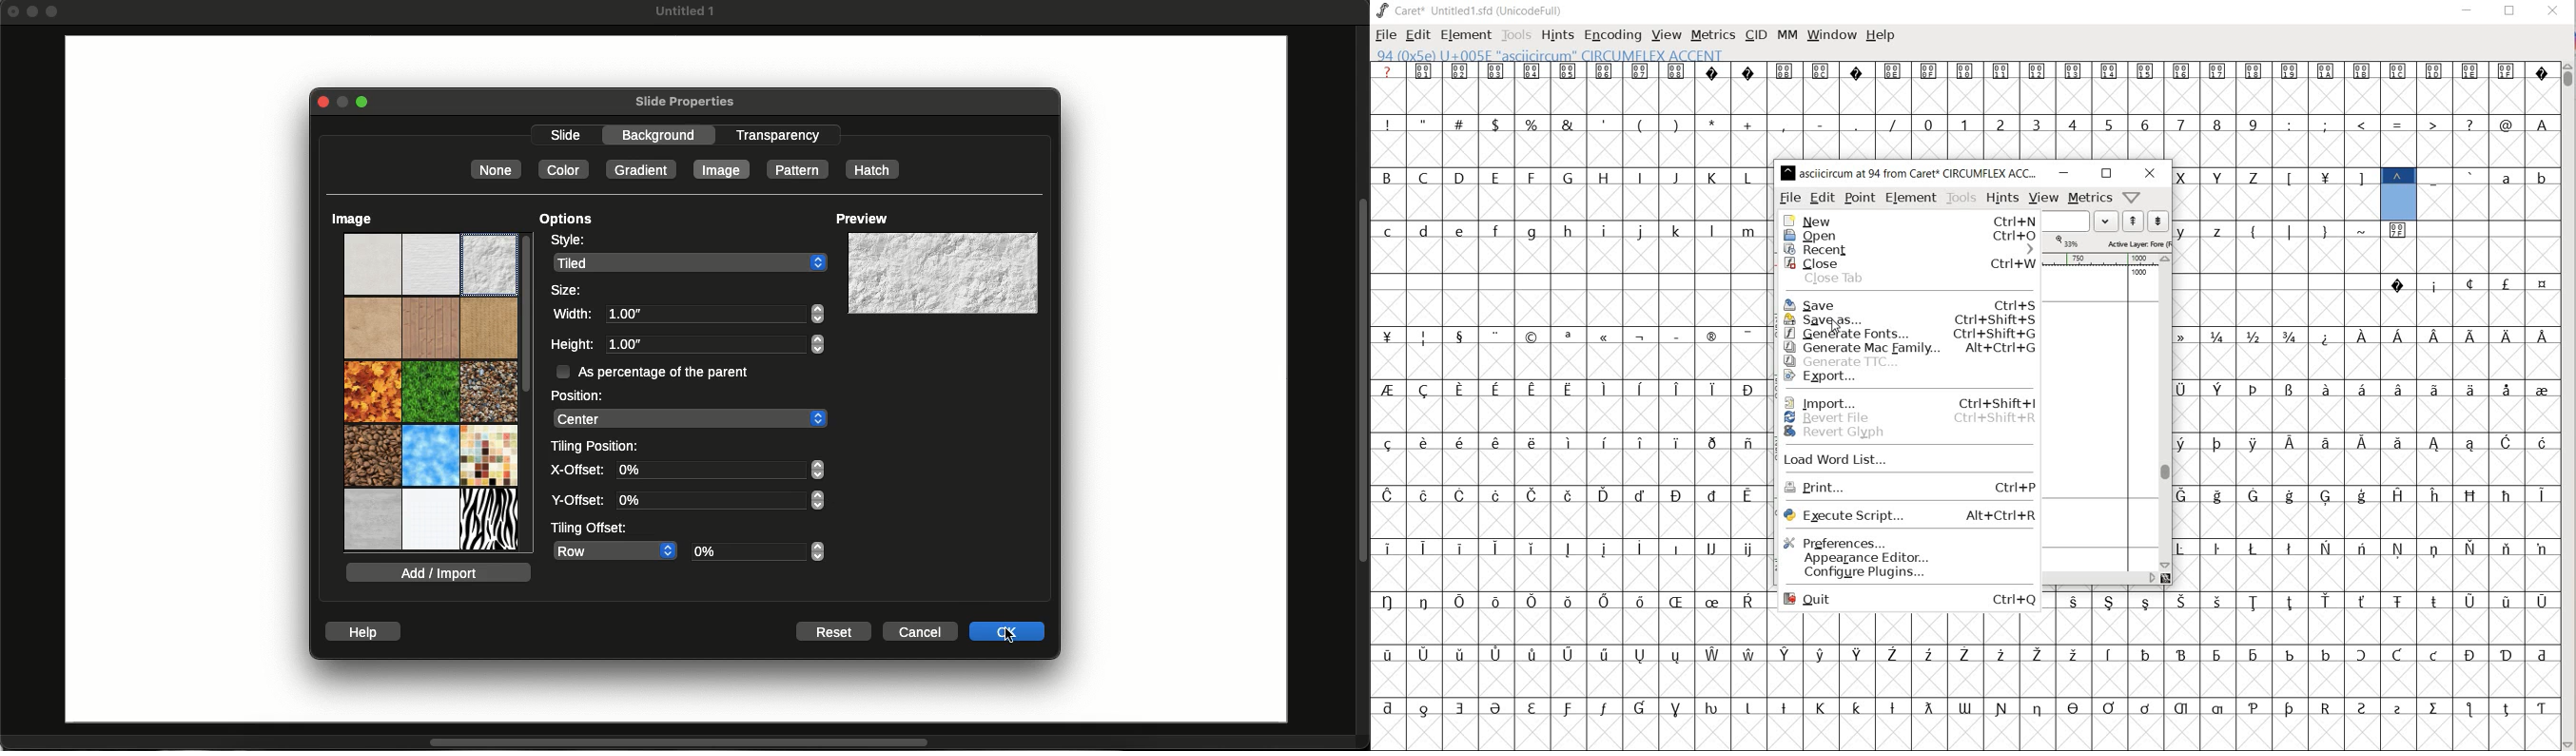 The image size is (2576, 756). What do you see at coordinates (567, 241) in the screenshot?
I see `Style:` at bounding box center [567, 241].